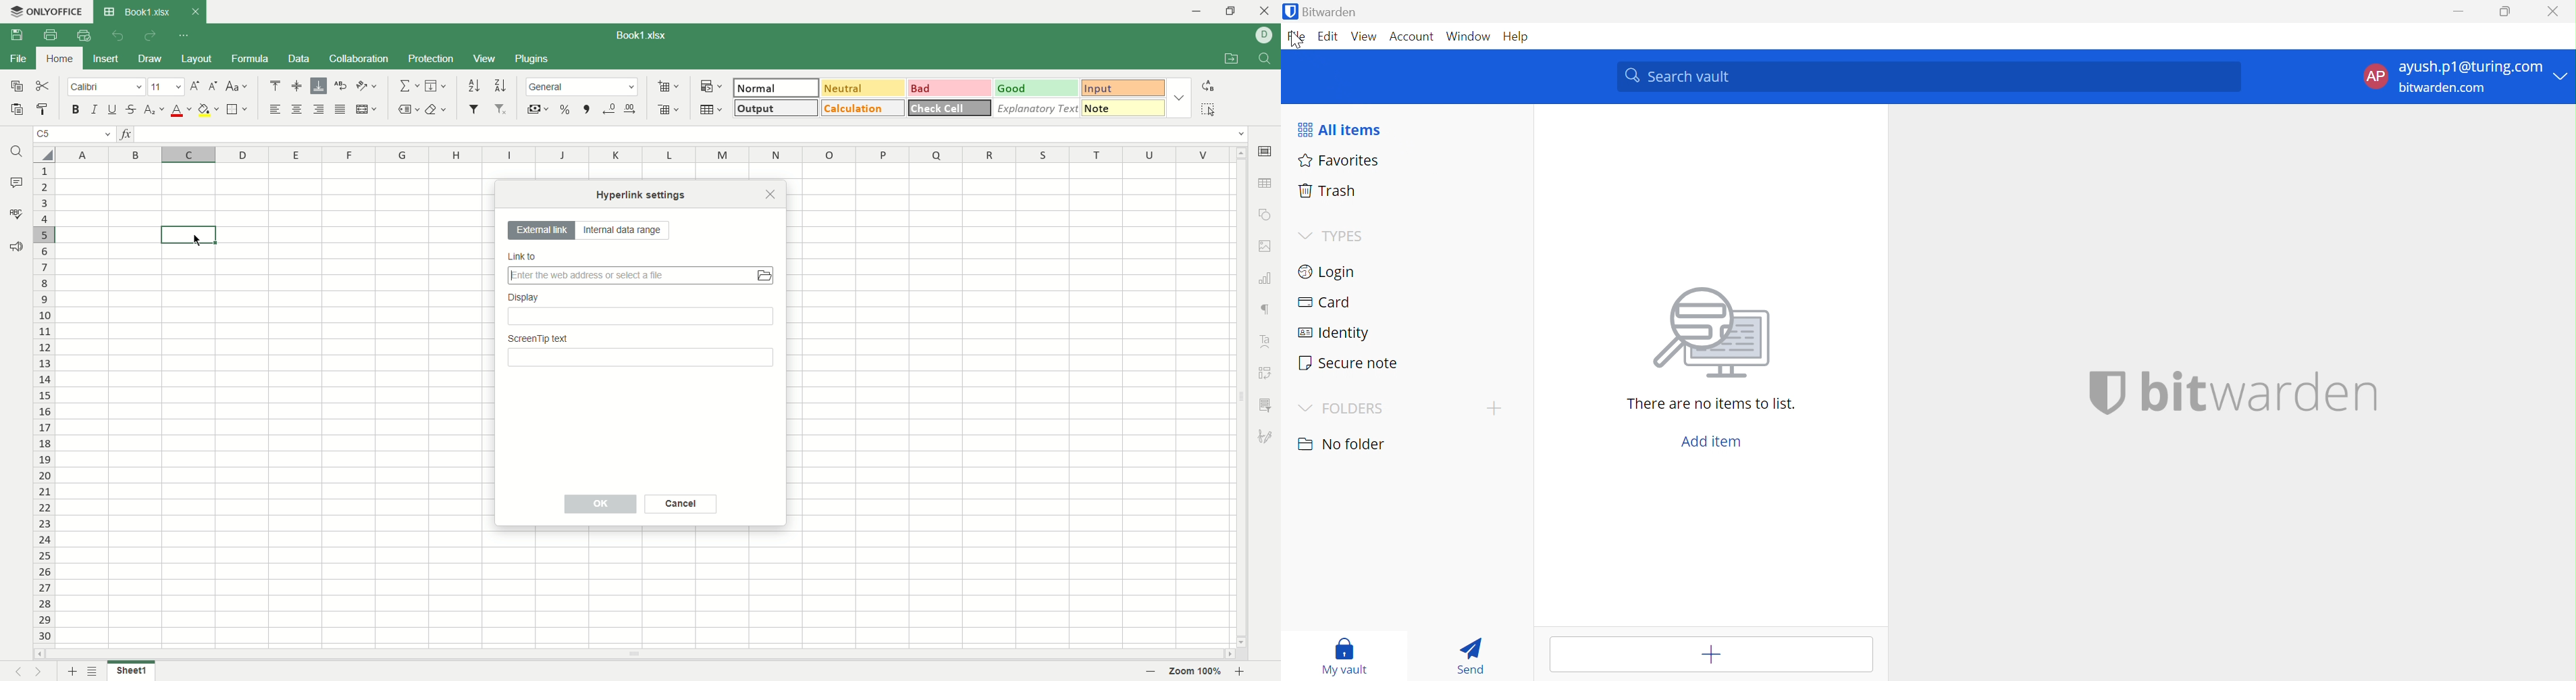  I want to click on data, so click(298, 59).